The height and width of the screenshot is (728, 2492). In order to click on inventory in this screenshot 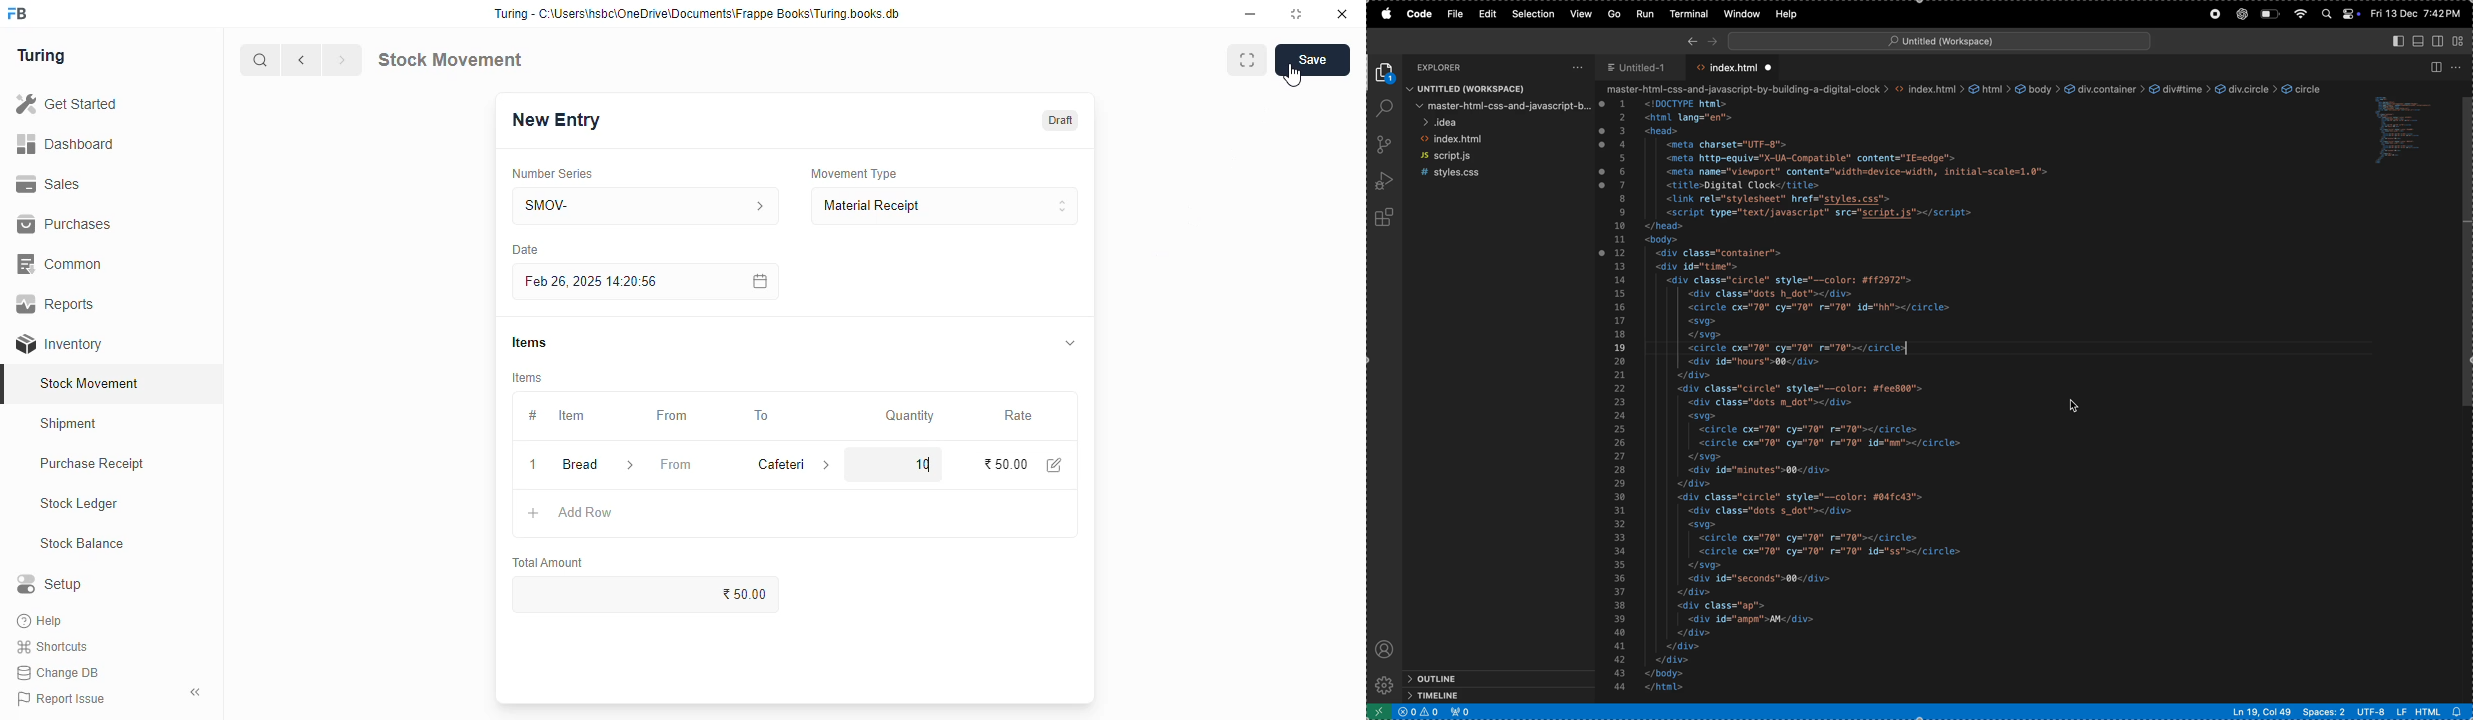, I will do `click(59, 344)`.